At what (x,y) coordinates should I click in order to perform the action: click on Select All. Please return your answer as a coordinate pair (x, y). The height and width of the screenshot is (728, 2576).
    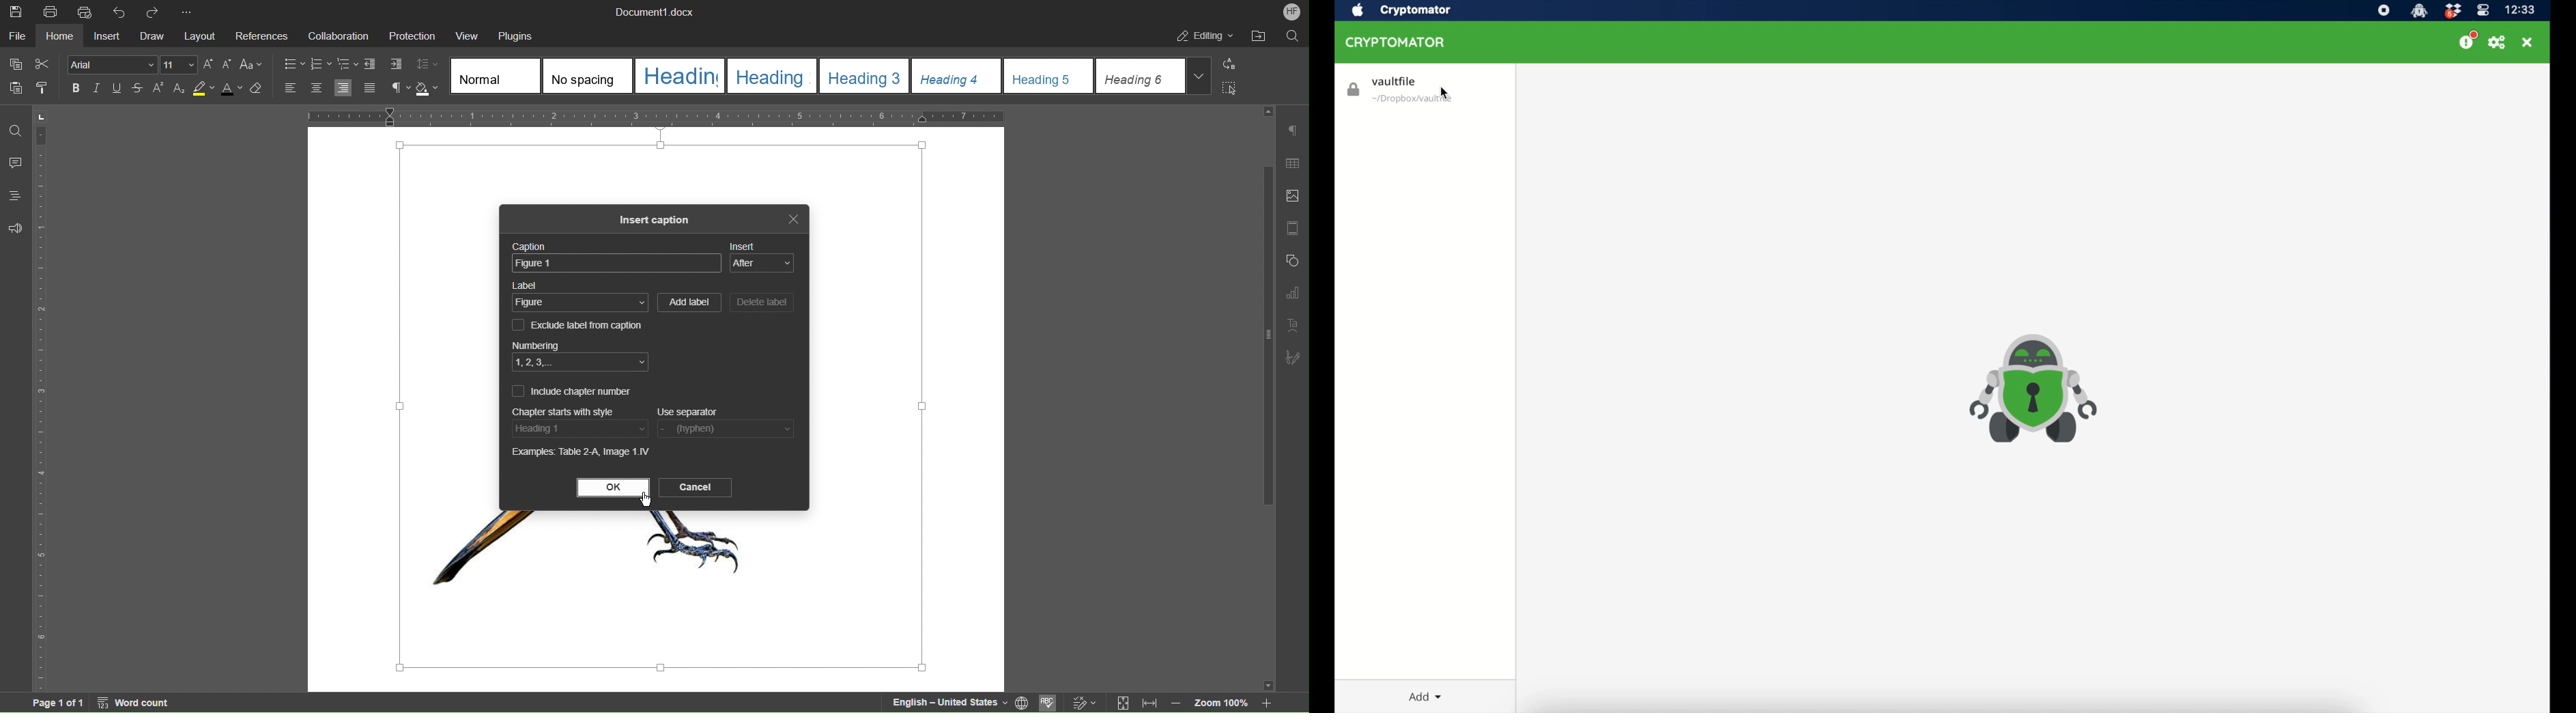
    Looking at the image, I should click on (1229, 89).